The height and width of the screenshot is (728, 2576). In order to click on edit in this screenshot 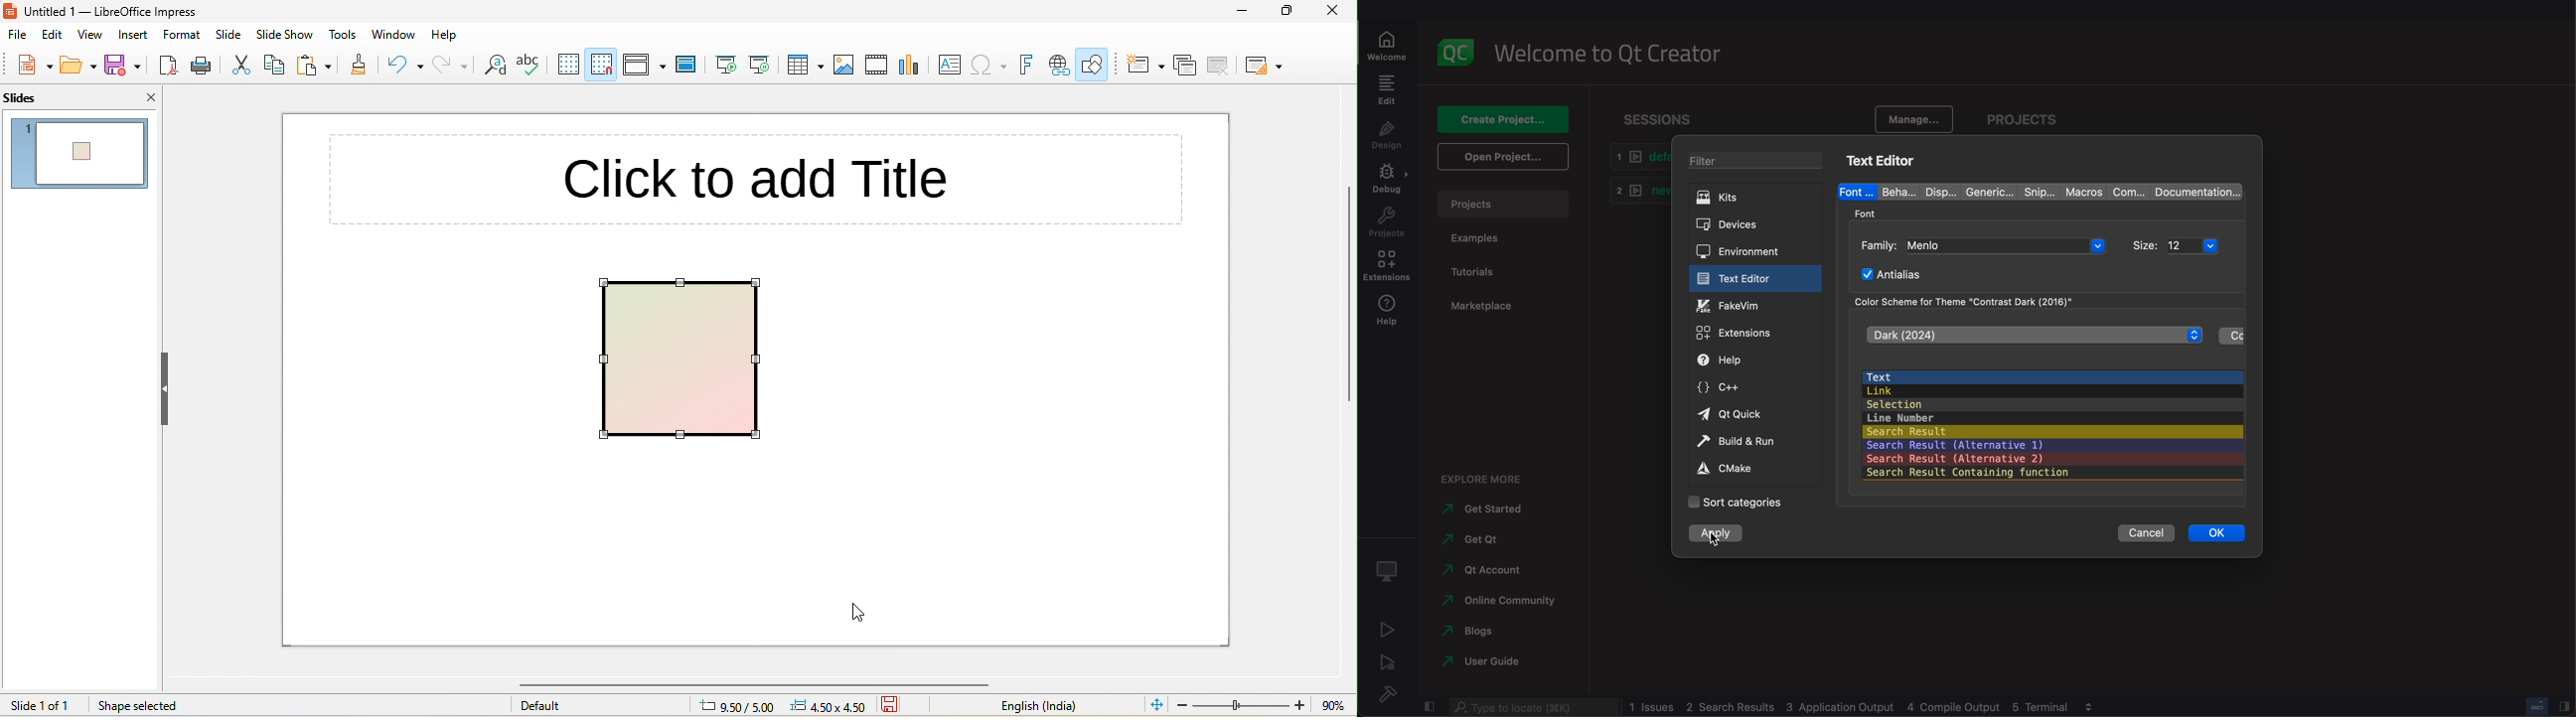, I will do `click(50, 34)`.